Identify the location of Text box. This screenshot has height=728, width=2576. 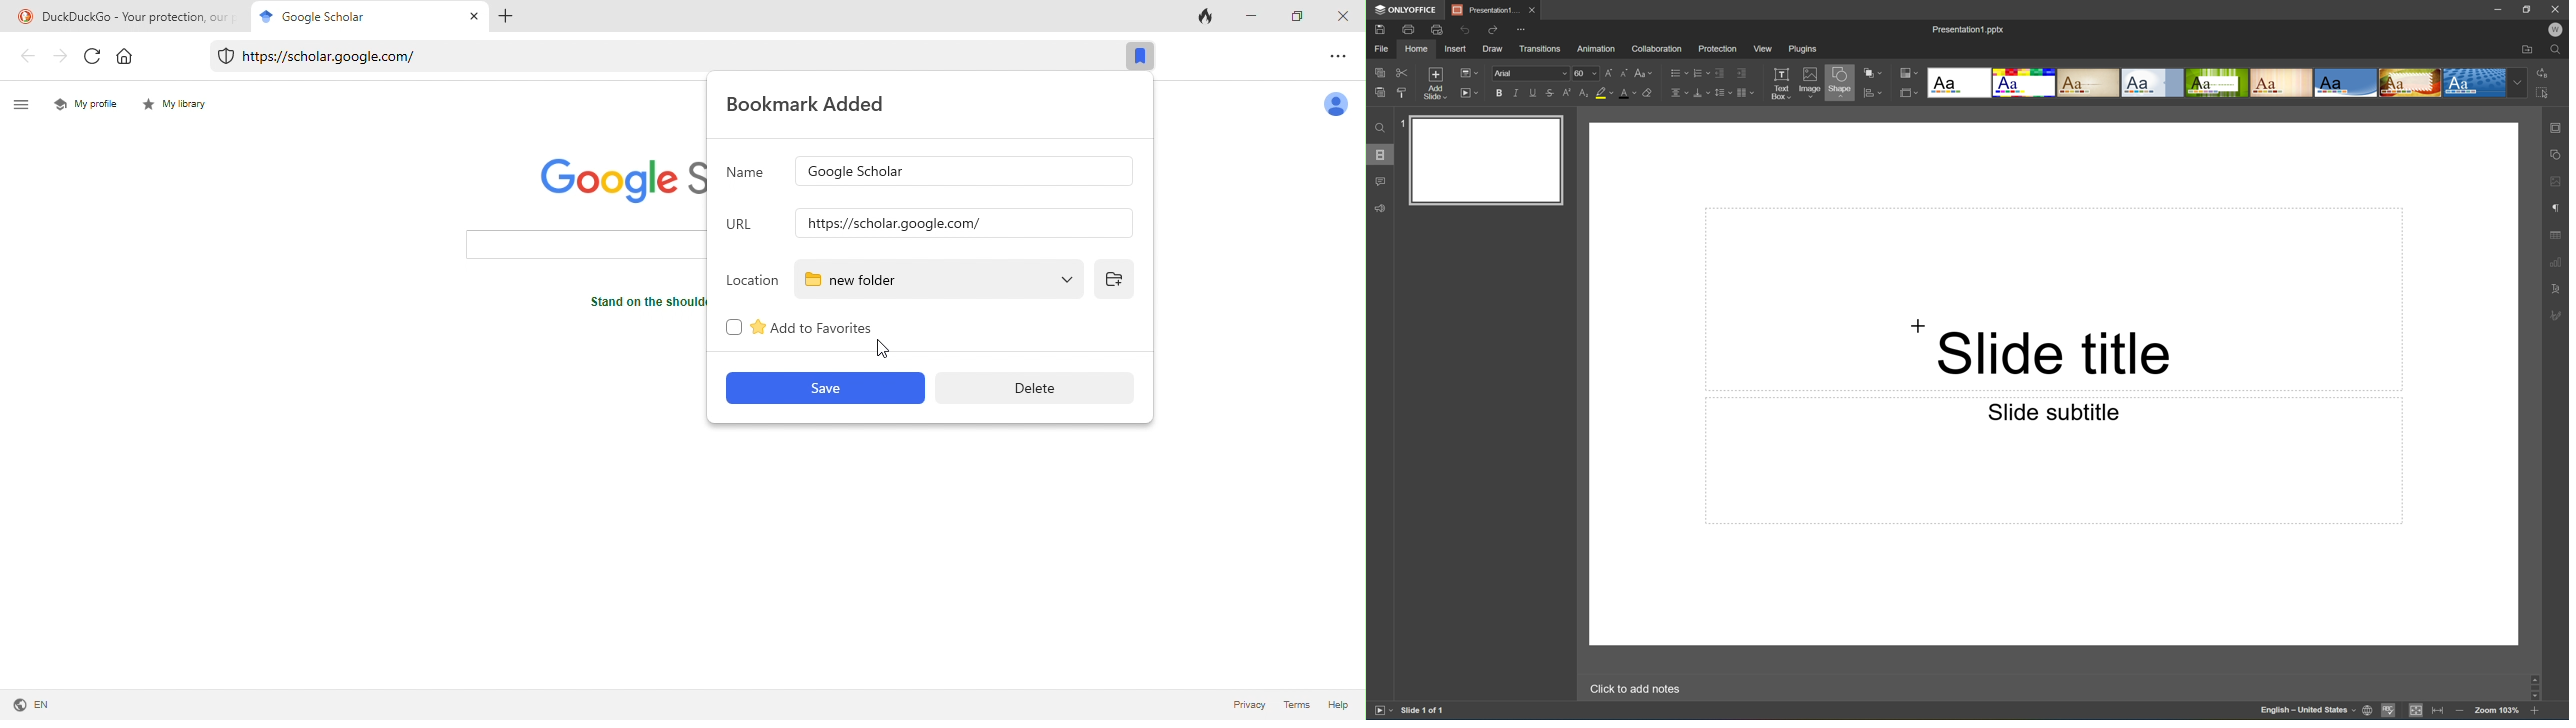
(1782, 83).